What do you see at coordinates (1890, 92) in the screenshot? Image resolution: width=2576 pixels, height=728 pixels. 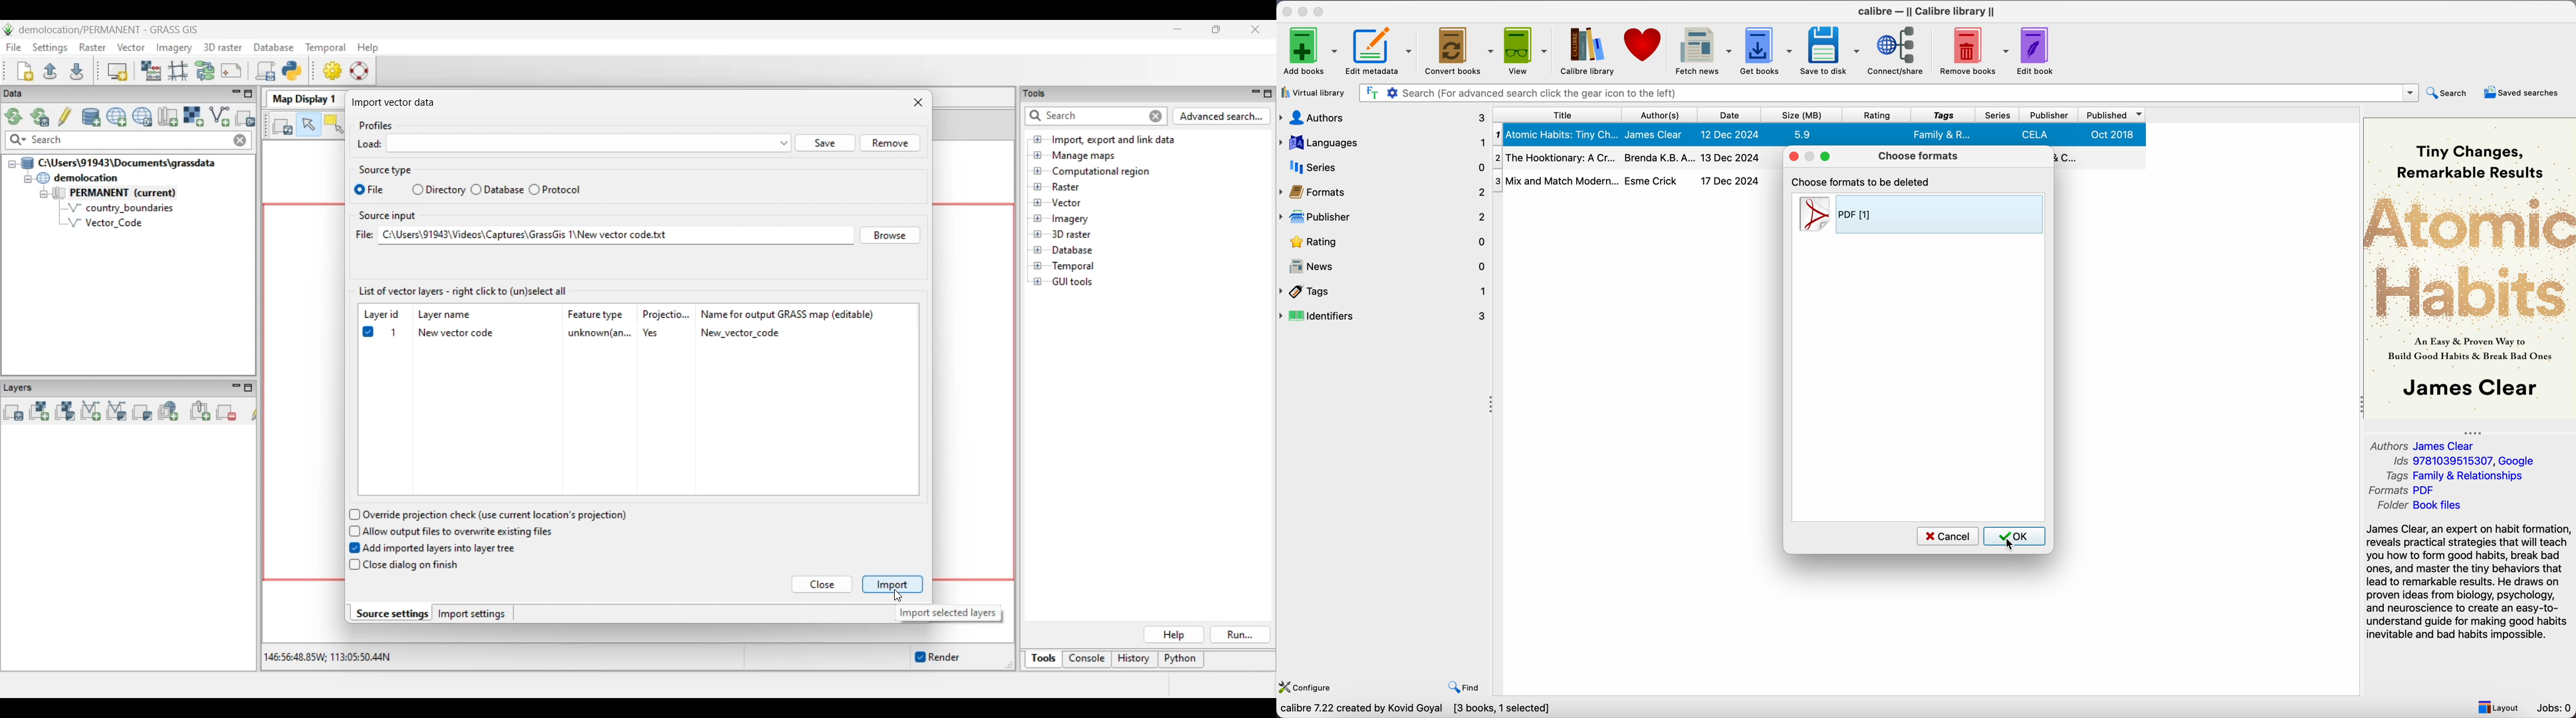 I see `search bar` at bounding box center [1890, 92].